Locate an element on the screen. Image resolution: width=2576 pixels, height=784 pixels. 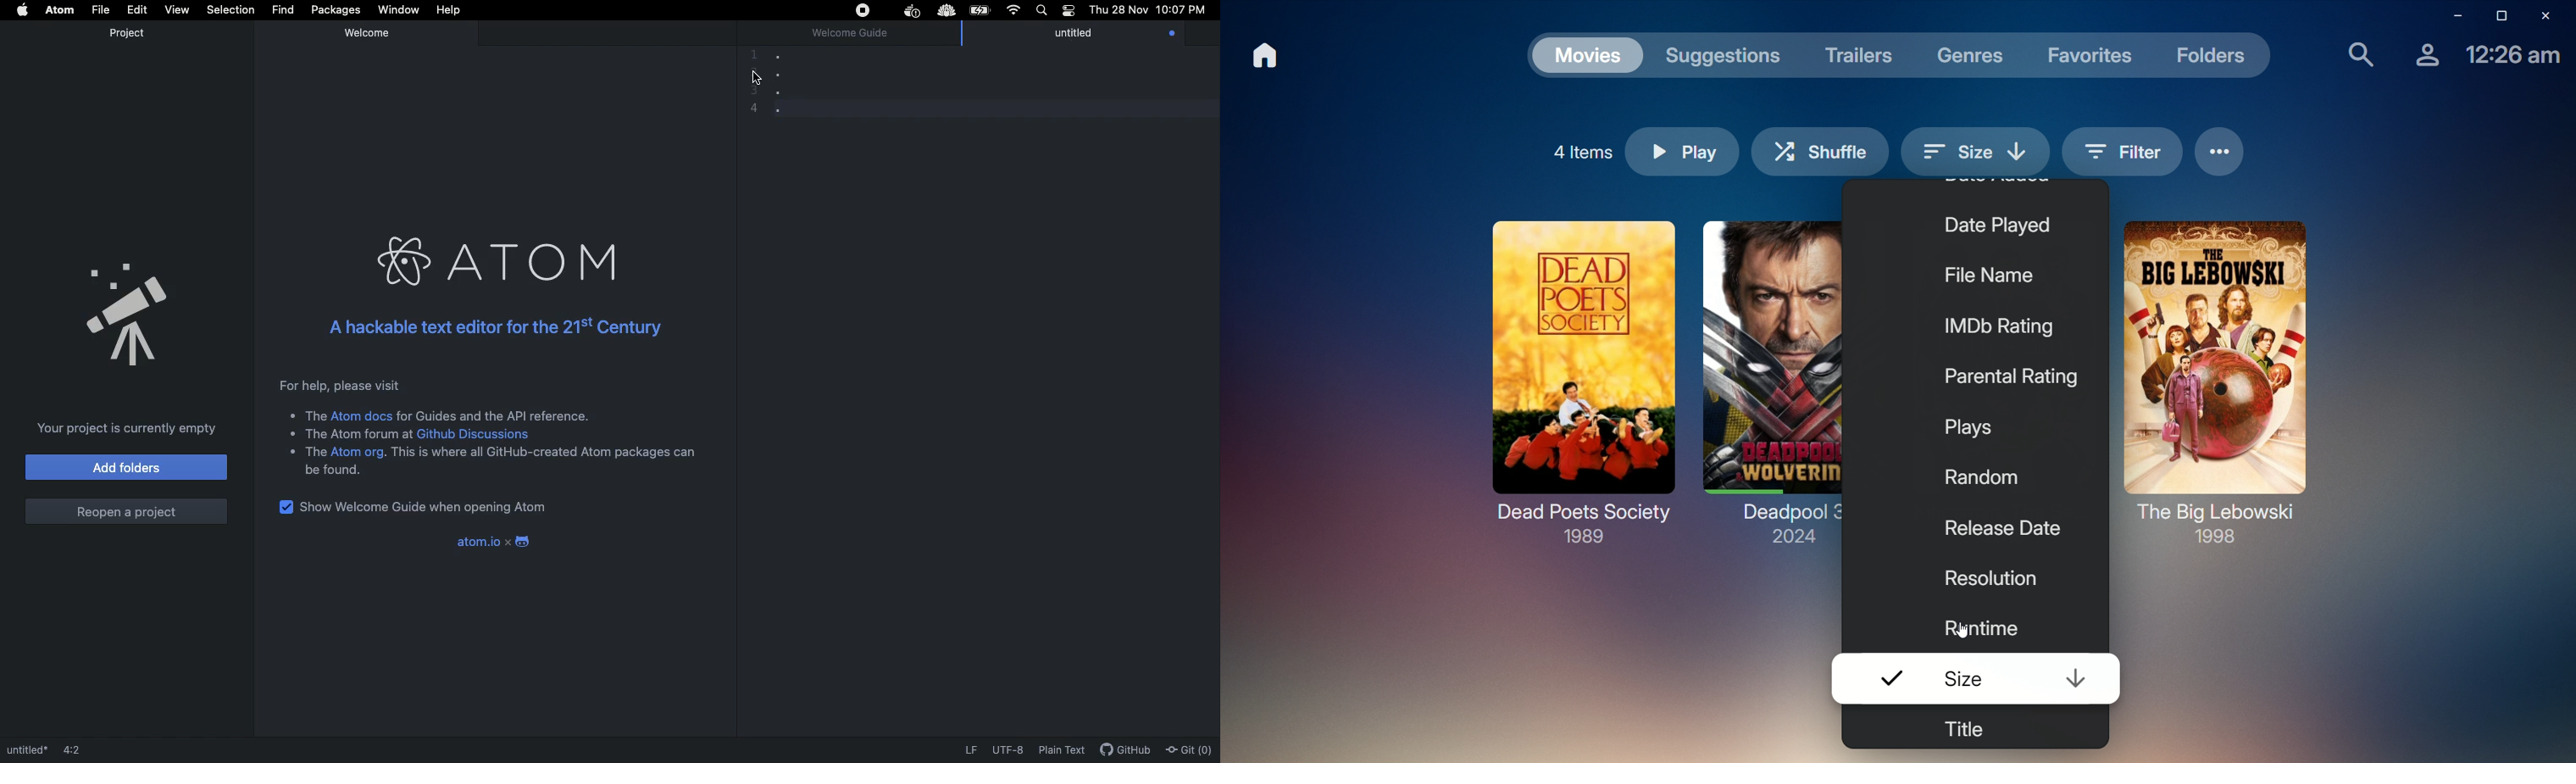
Github Discussion is located at coordinates (479, 435).